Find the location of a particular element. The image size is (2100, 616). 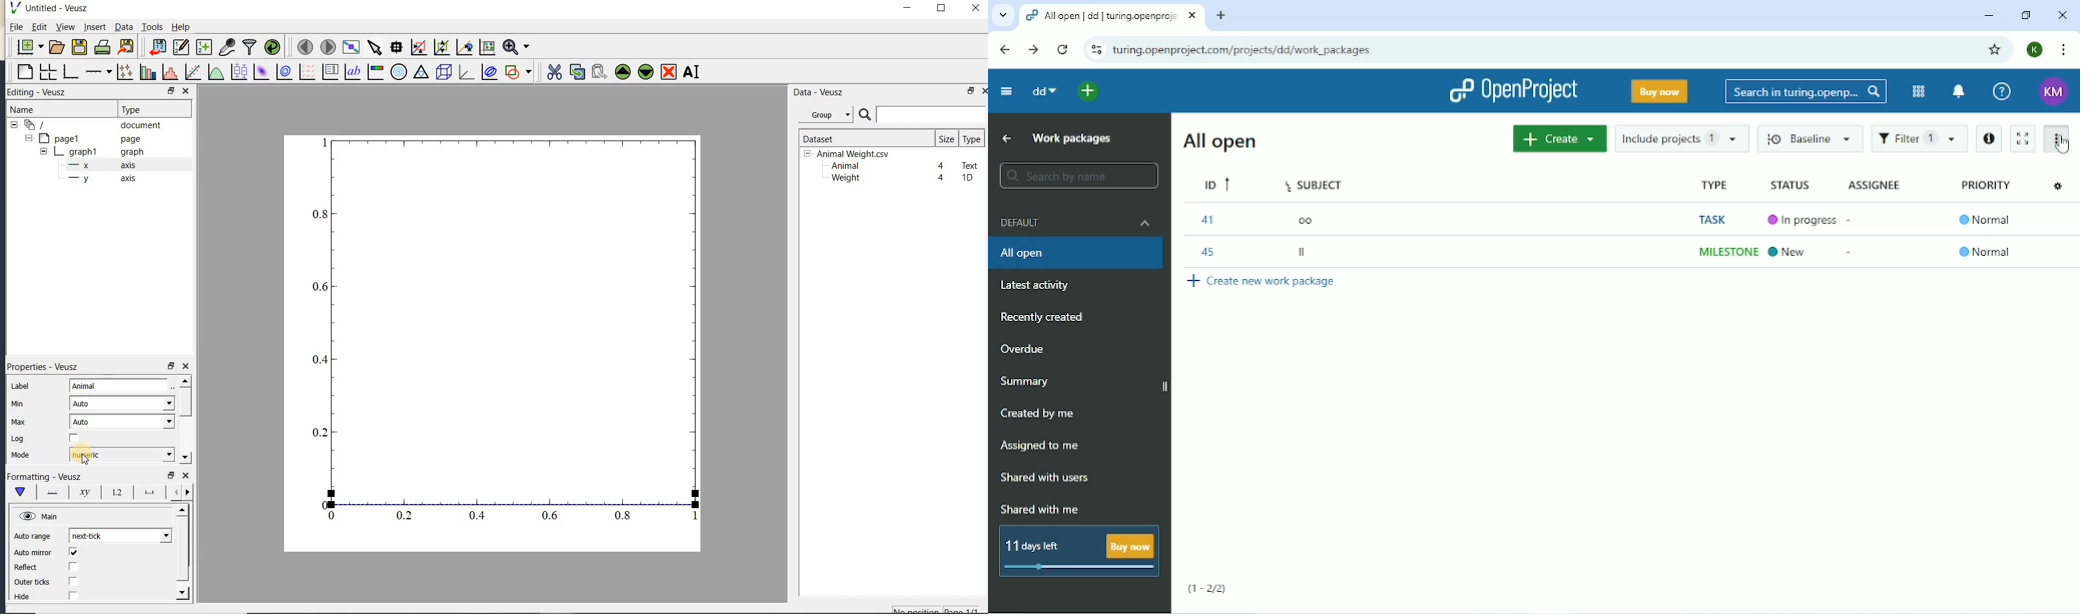

3d scene is located at coordinates (442, 72).